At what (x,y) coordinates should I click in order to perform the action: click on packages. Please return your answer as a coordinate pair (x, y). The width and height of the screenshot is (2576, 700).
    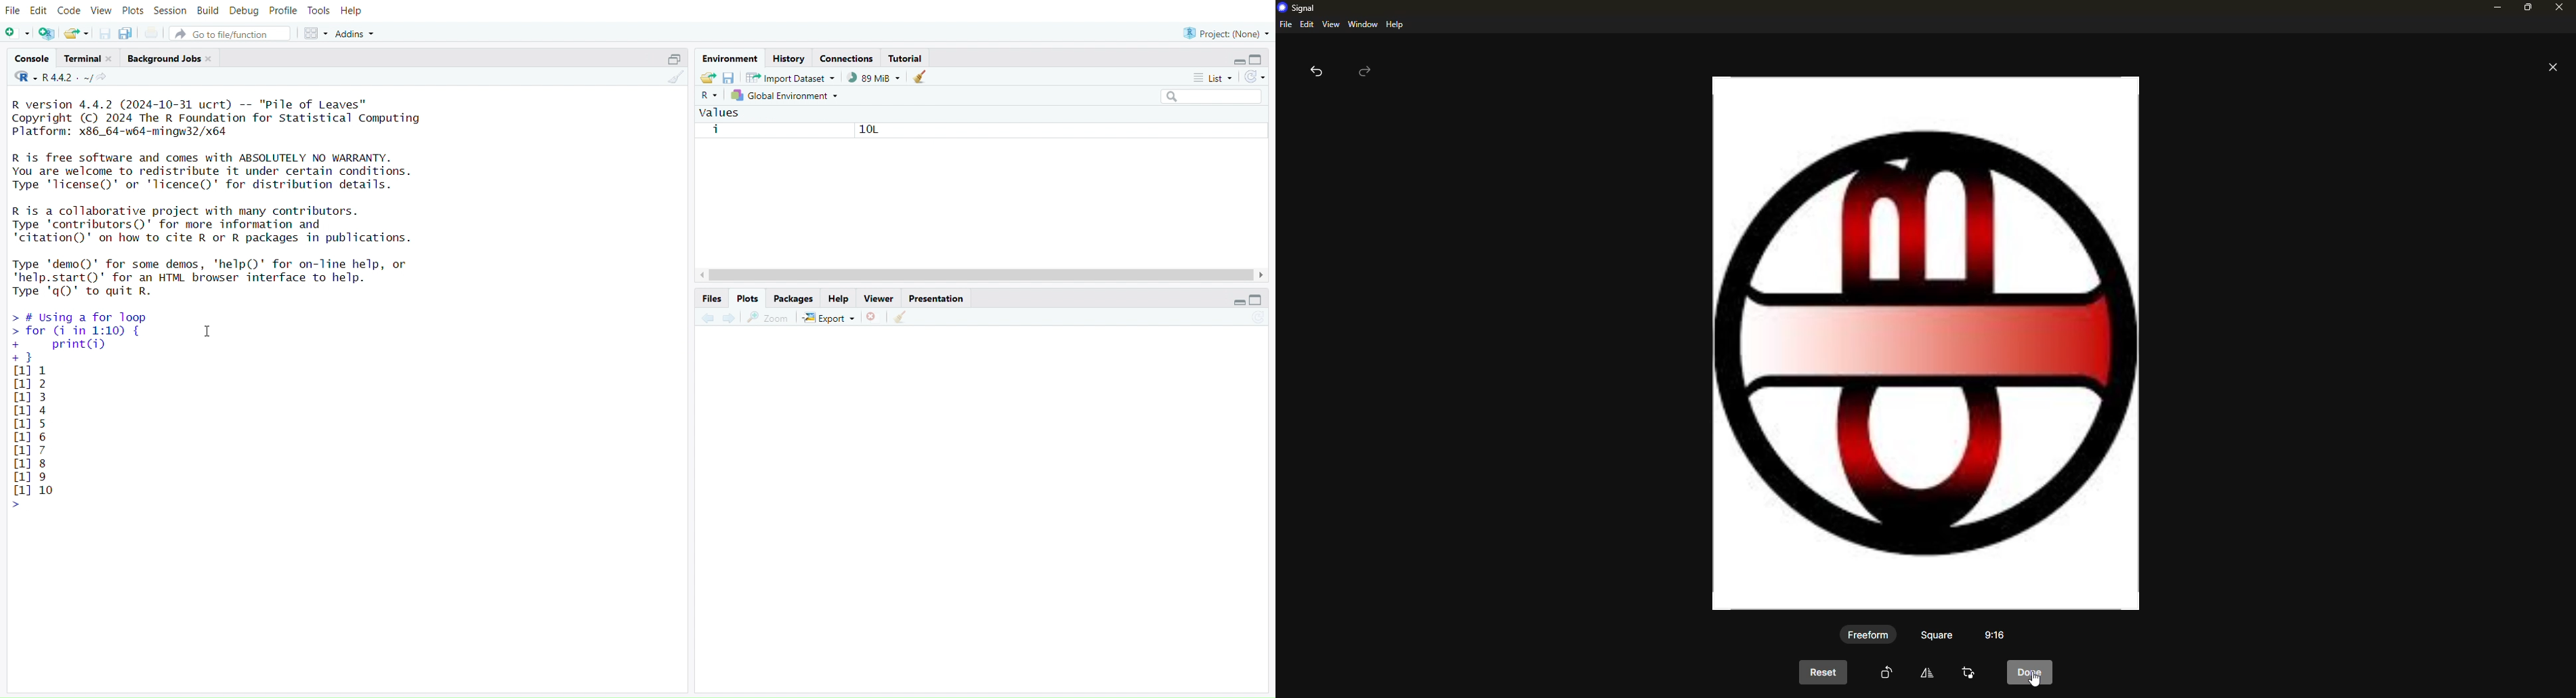
    Looking at the image, I should click on (795, 299).